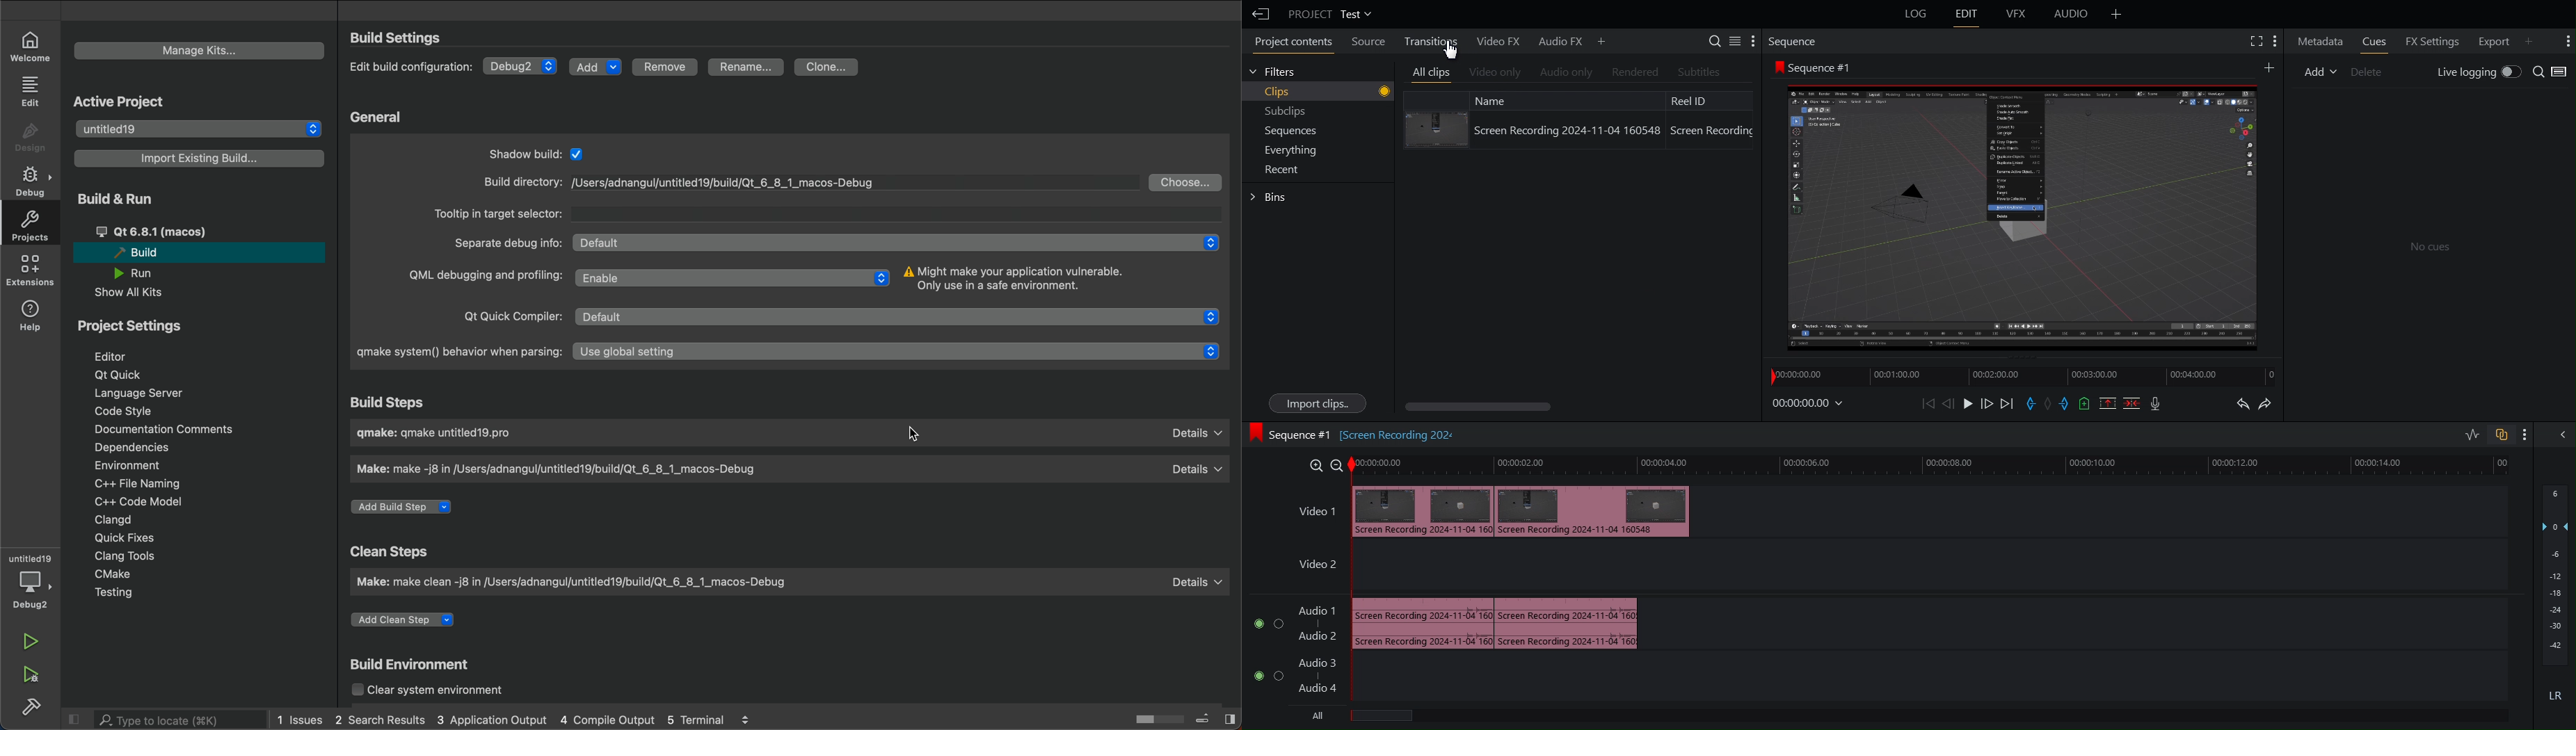 The image size is (2576, 756). I want to click on run, so click(33, 643).